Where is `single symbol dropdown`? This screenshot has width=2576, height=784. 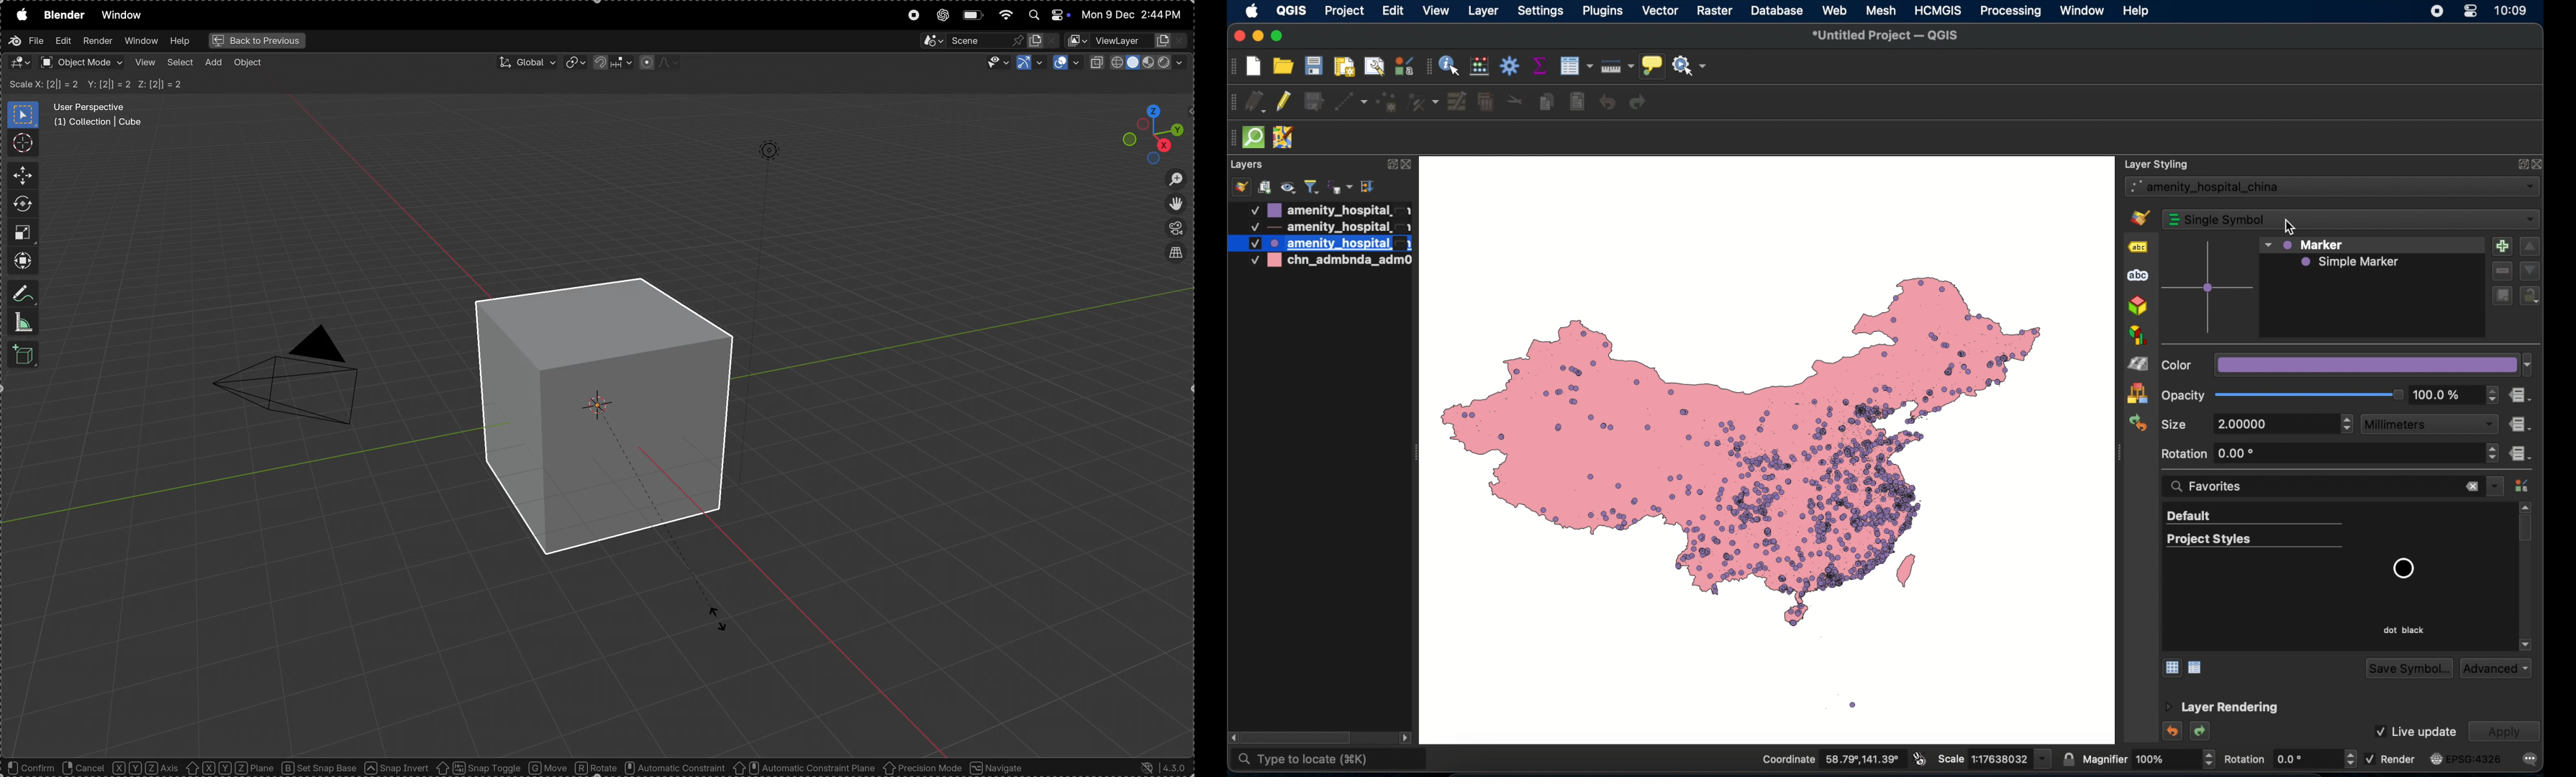 single symbol dropdown is located at coordinates (2351, 219).